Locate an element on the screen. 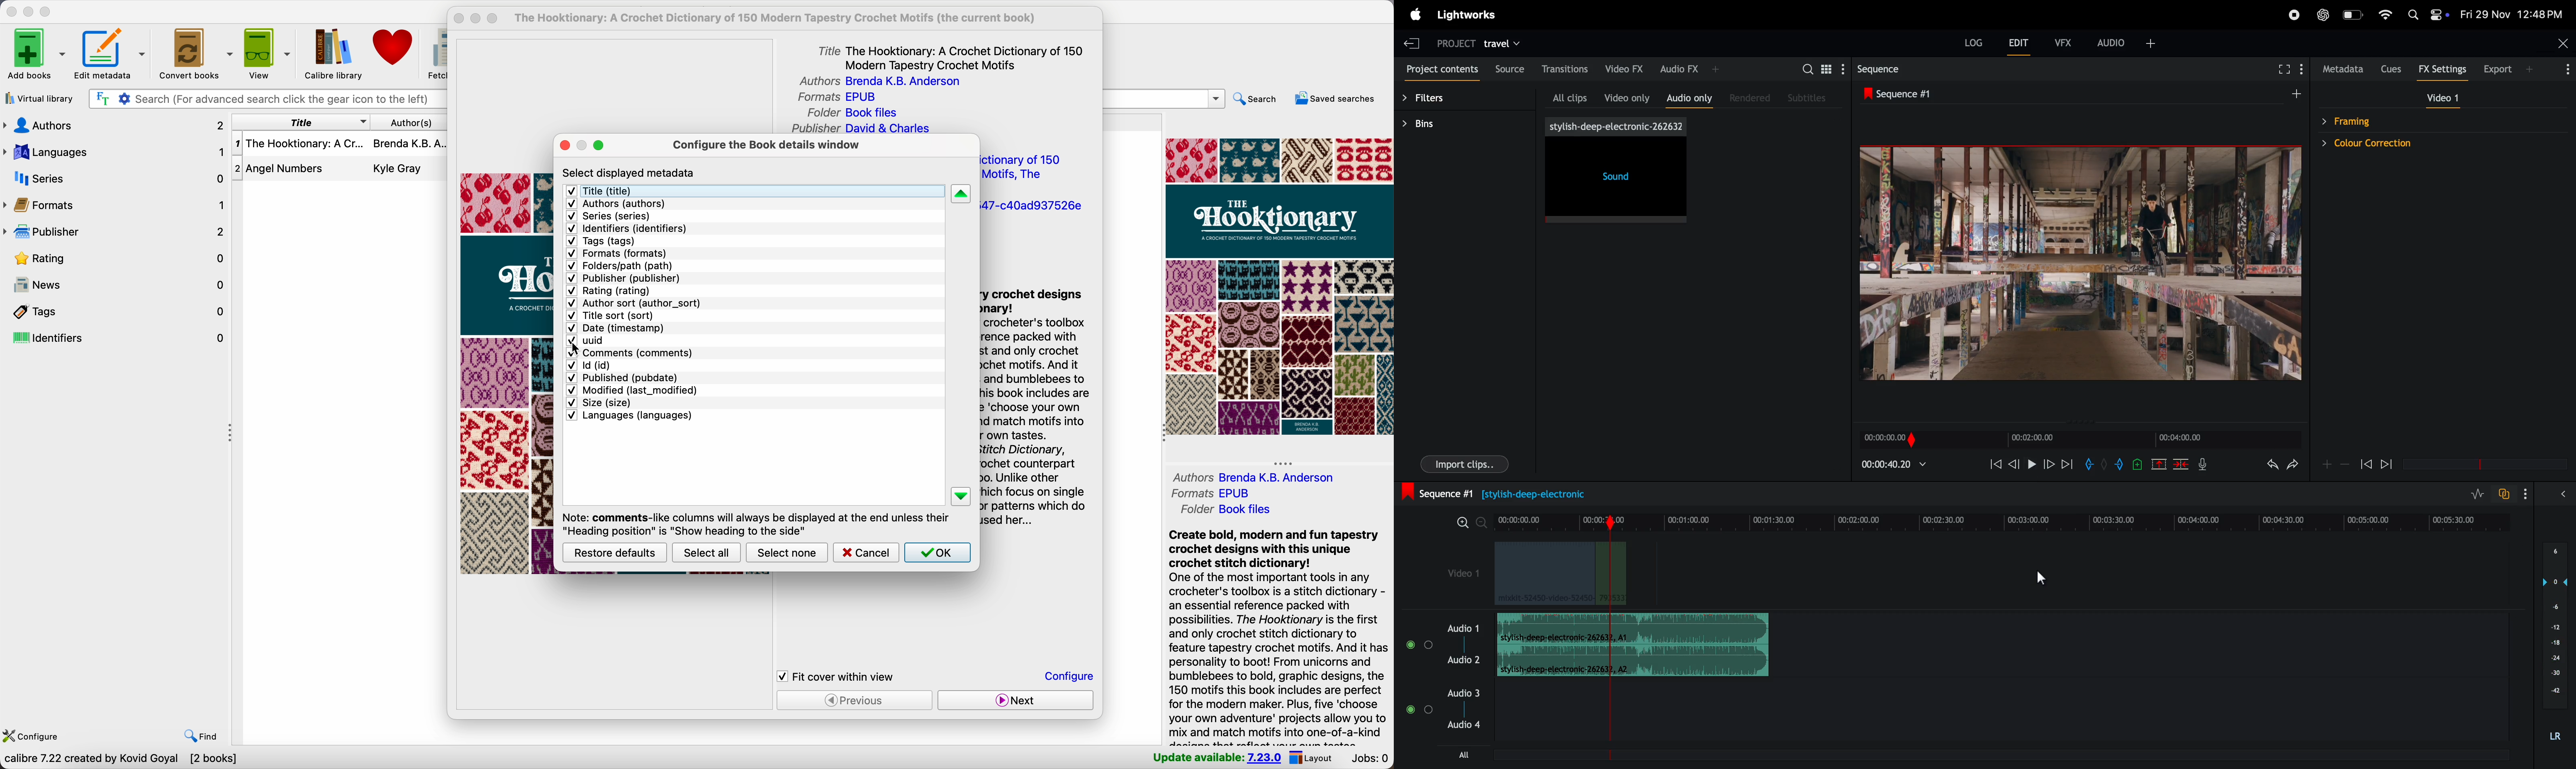 The width and height of the screenshot is (2576, 784). formats is located at coordinates (836, 98).